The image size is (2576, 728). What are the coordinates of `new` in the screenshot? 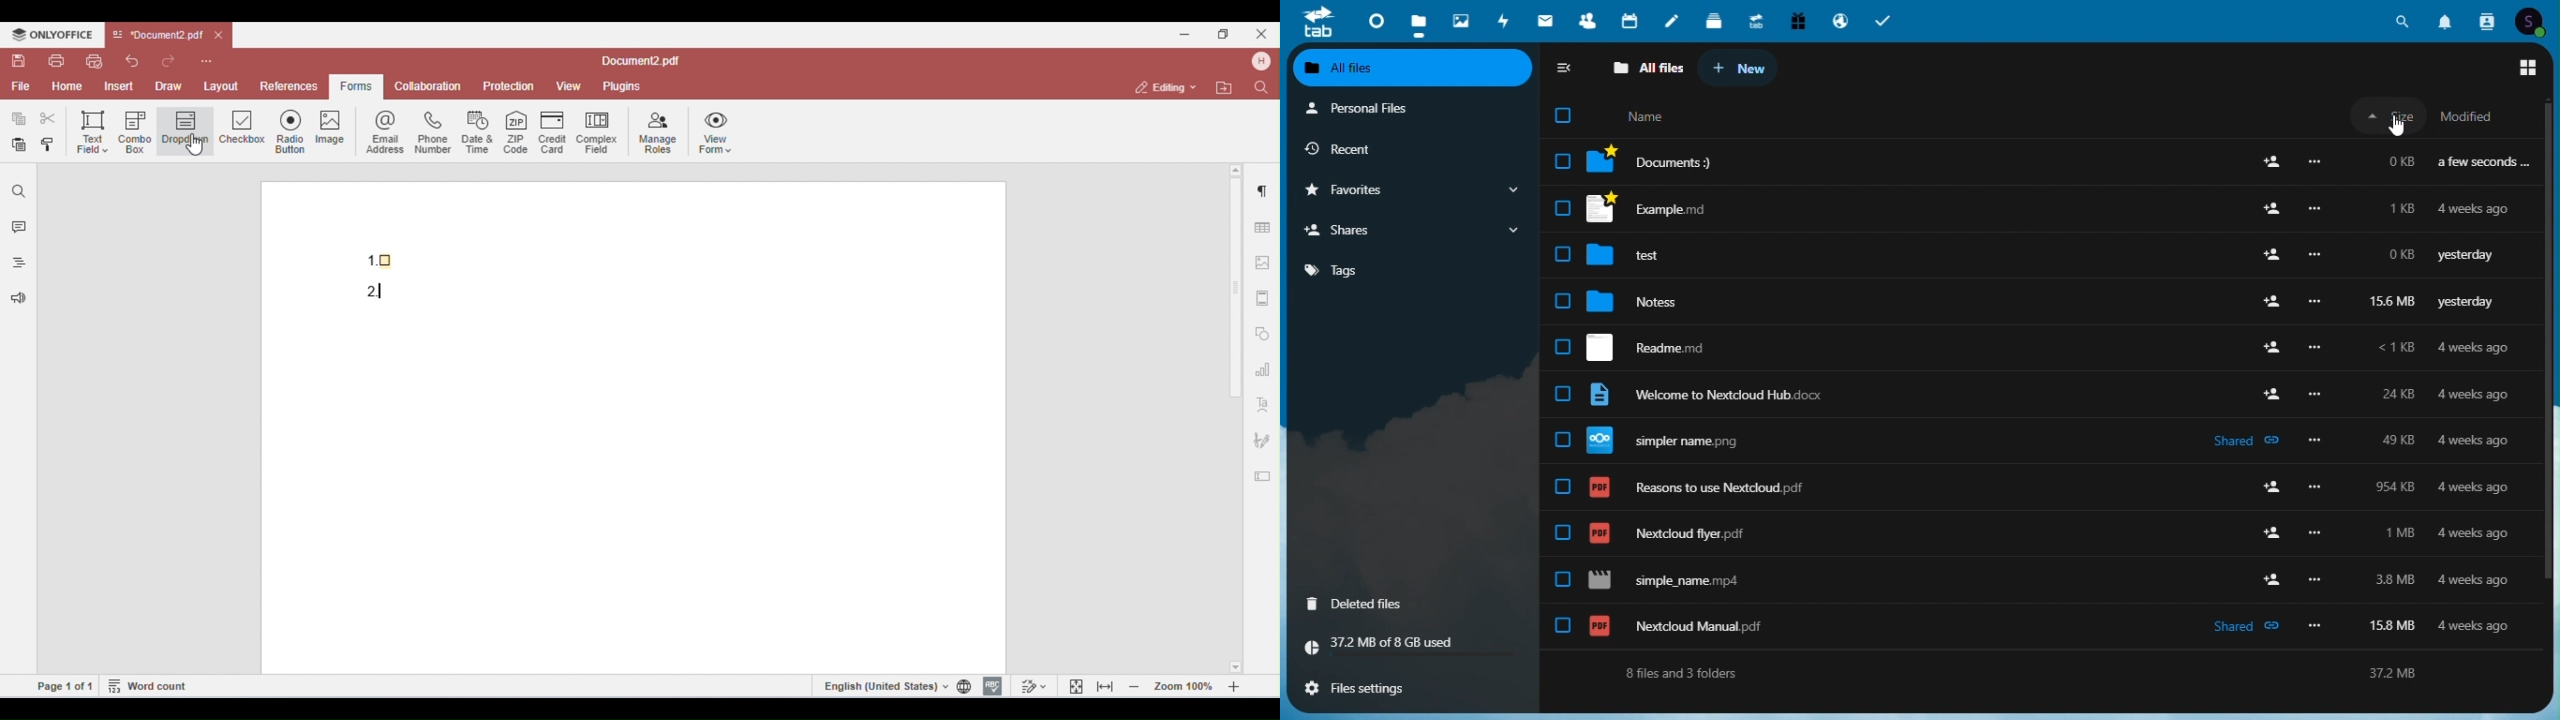 It's located at (1739, 70).